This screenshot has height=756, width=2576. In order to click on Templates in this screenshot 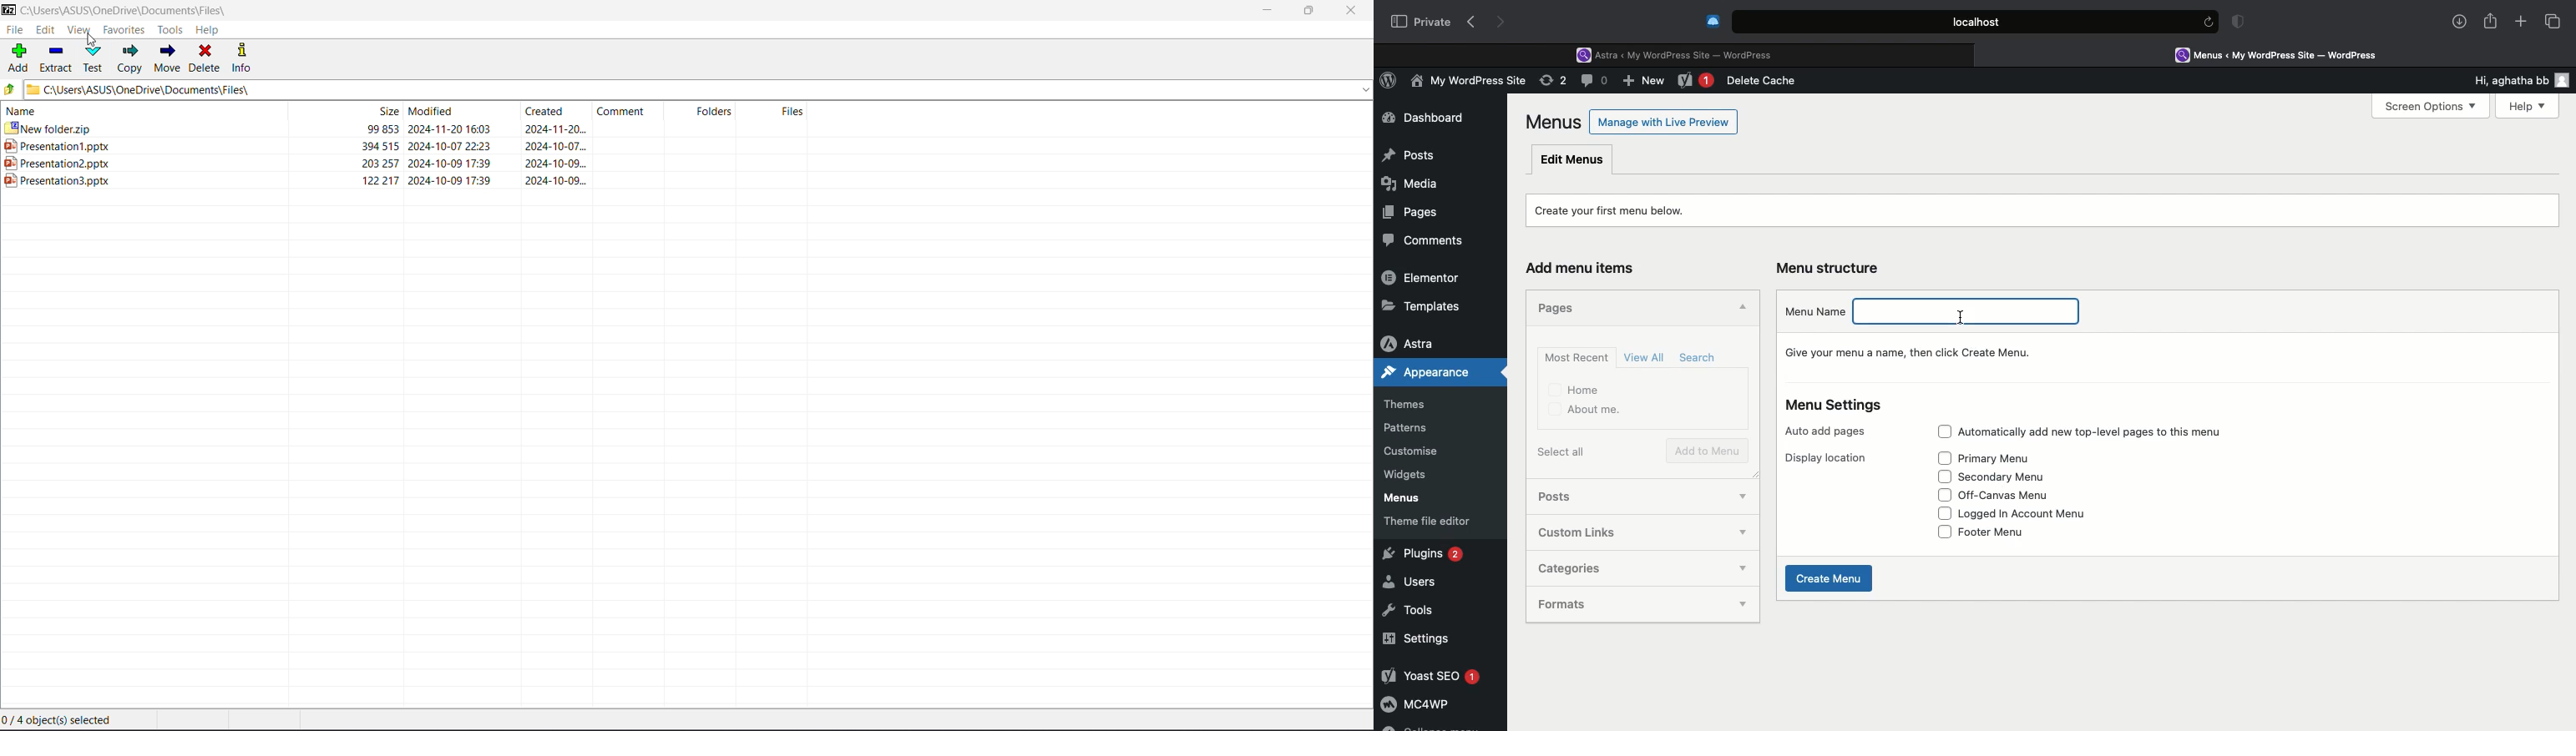, I will do `click(1422, 305)`.